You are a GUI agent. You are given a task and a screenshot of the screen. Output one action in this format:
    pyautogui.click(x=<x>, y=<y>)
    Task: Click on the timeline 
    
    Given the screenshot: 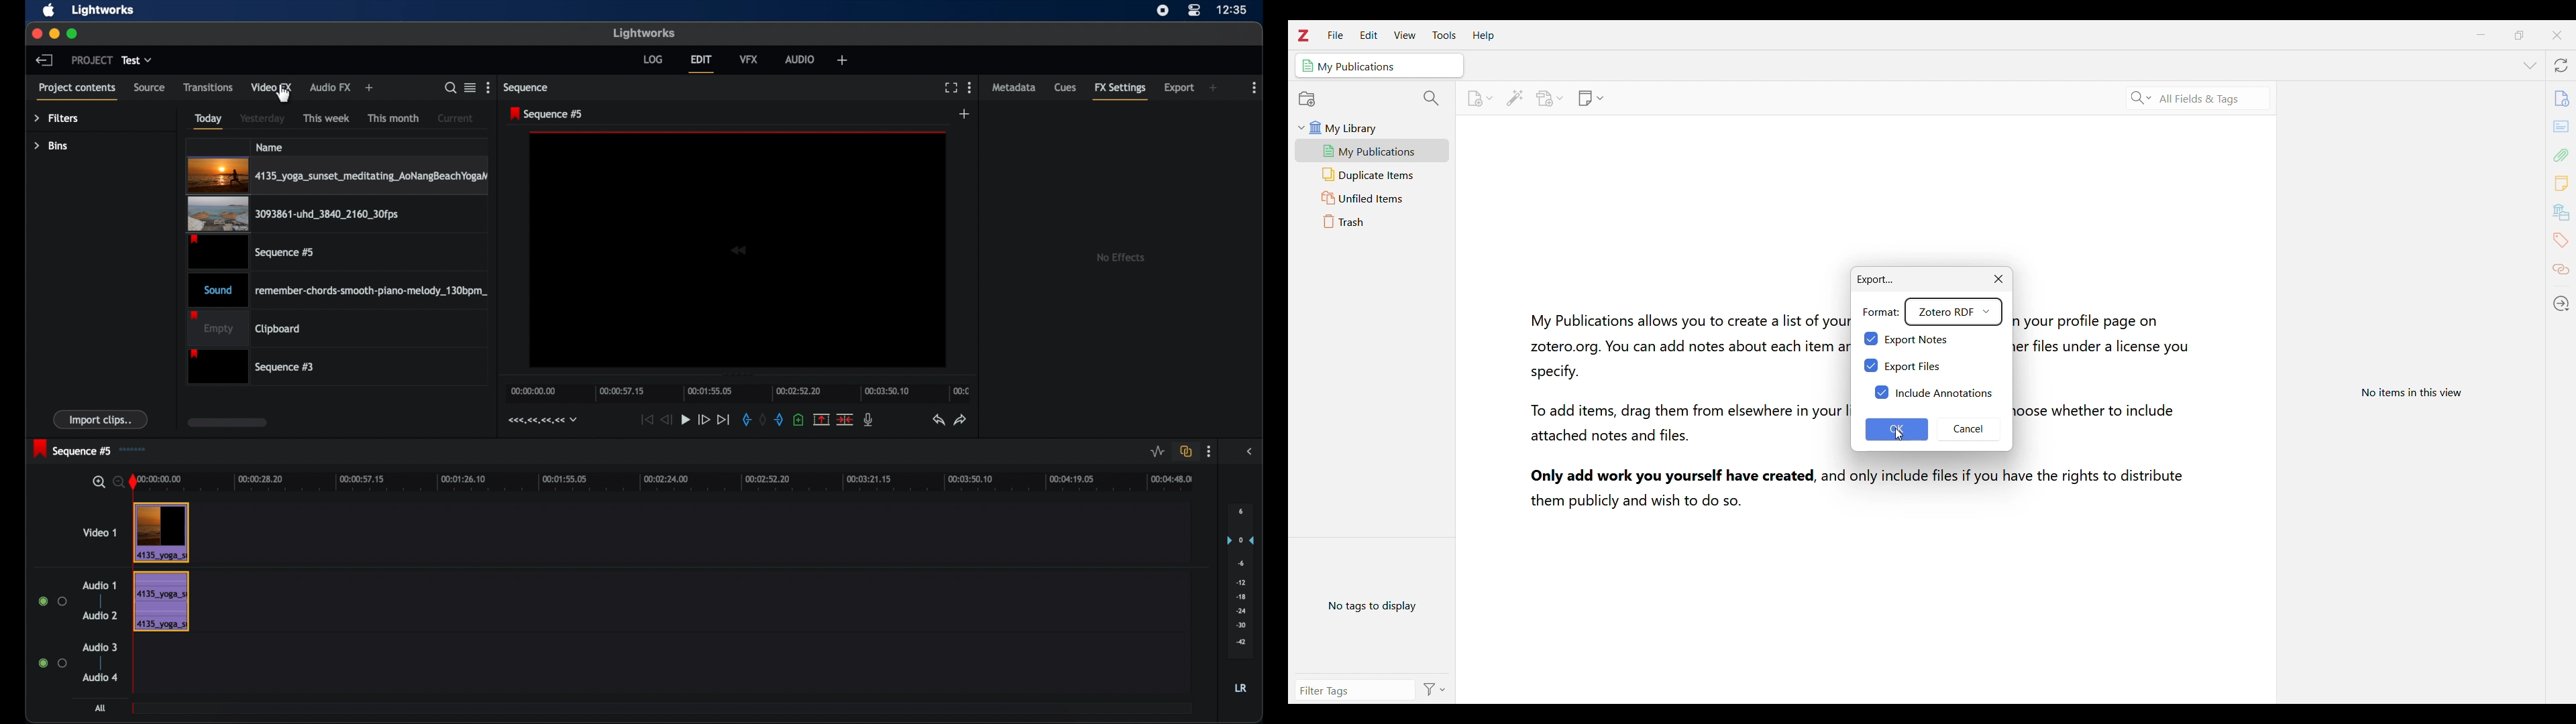 What is the action you would take?
    pyautogui.click(x=663, y=481)
    